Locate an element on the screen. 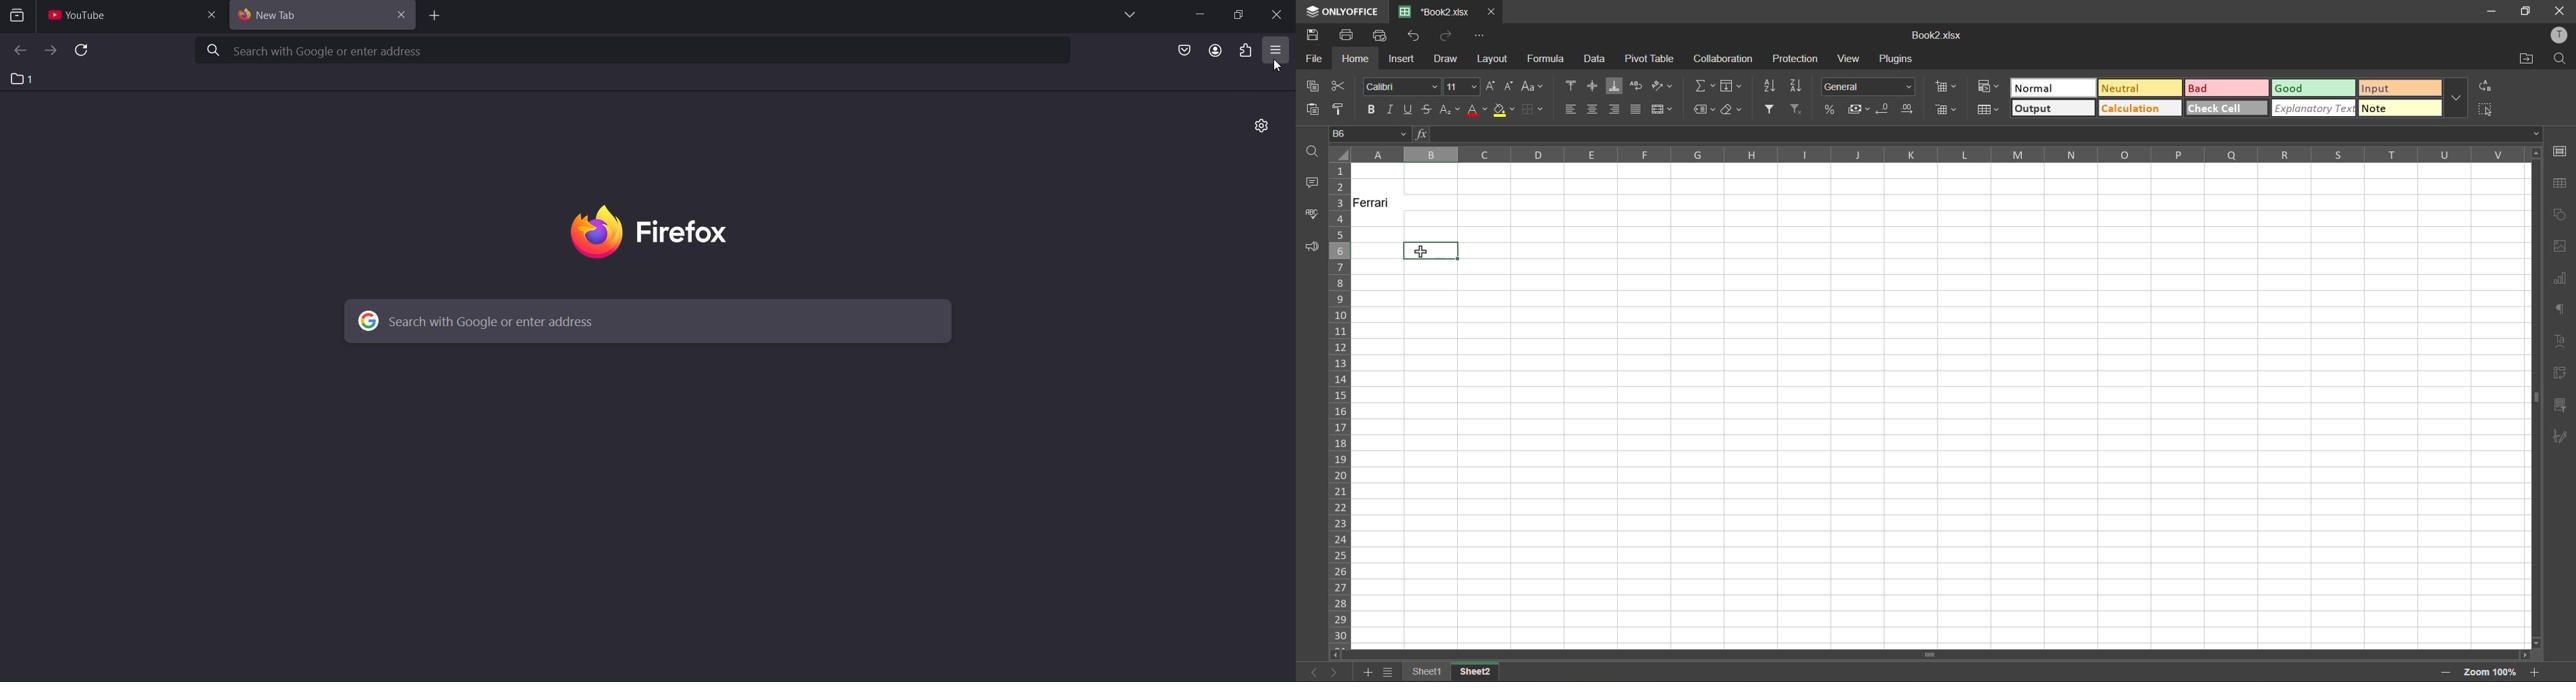 Image resolution: width=2576 pixels, height=700 pixels. cursor is located at coordinates (1278, 66).